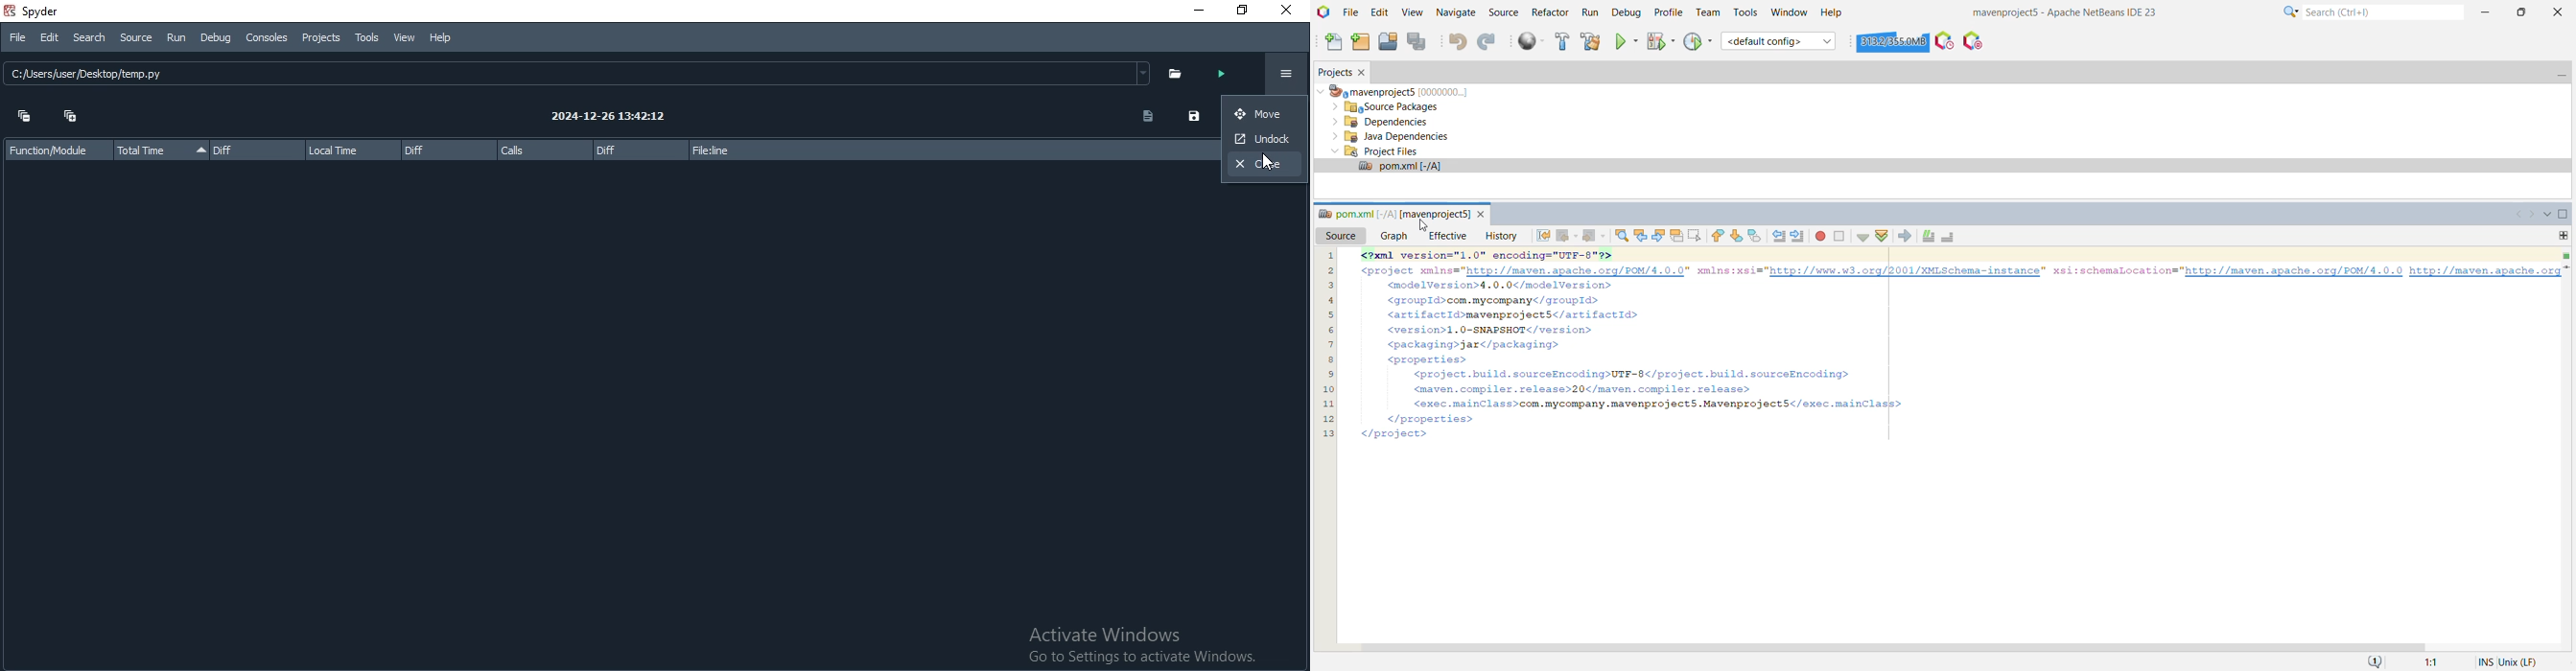 This screenshot has width=2576, height=672. What do you see at coordinates (1735, 236) in the screenshot?
I see `Next Bookmark` at bounding box center [1735, 236].